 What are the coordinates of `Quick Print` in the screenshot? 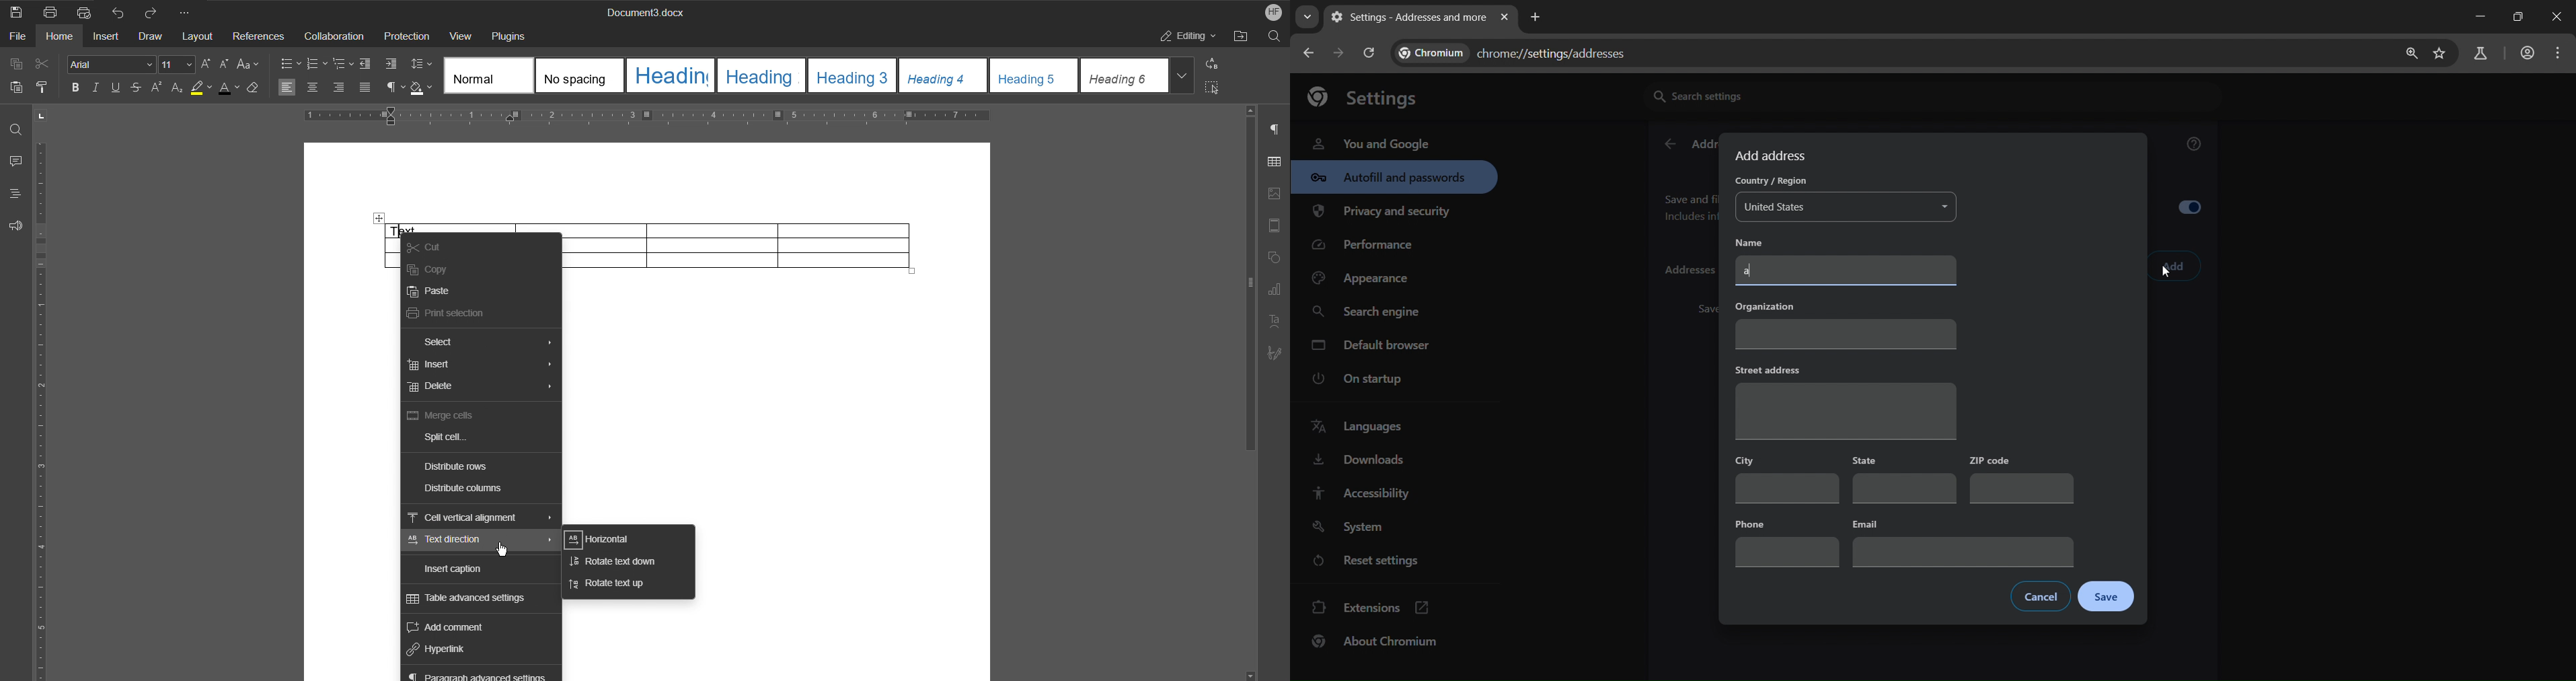 It's located at (83, 11).